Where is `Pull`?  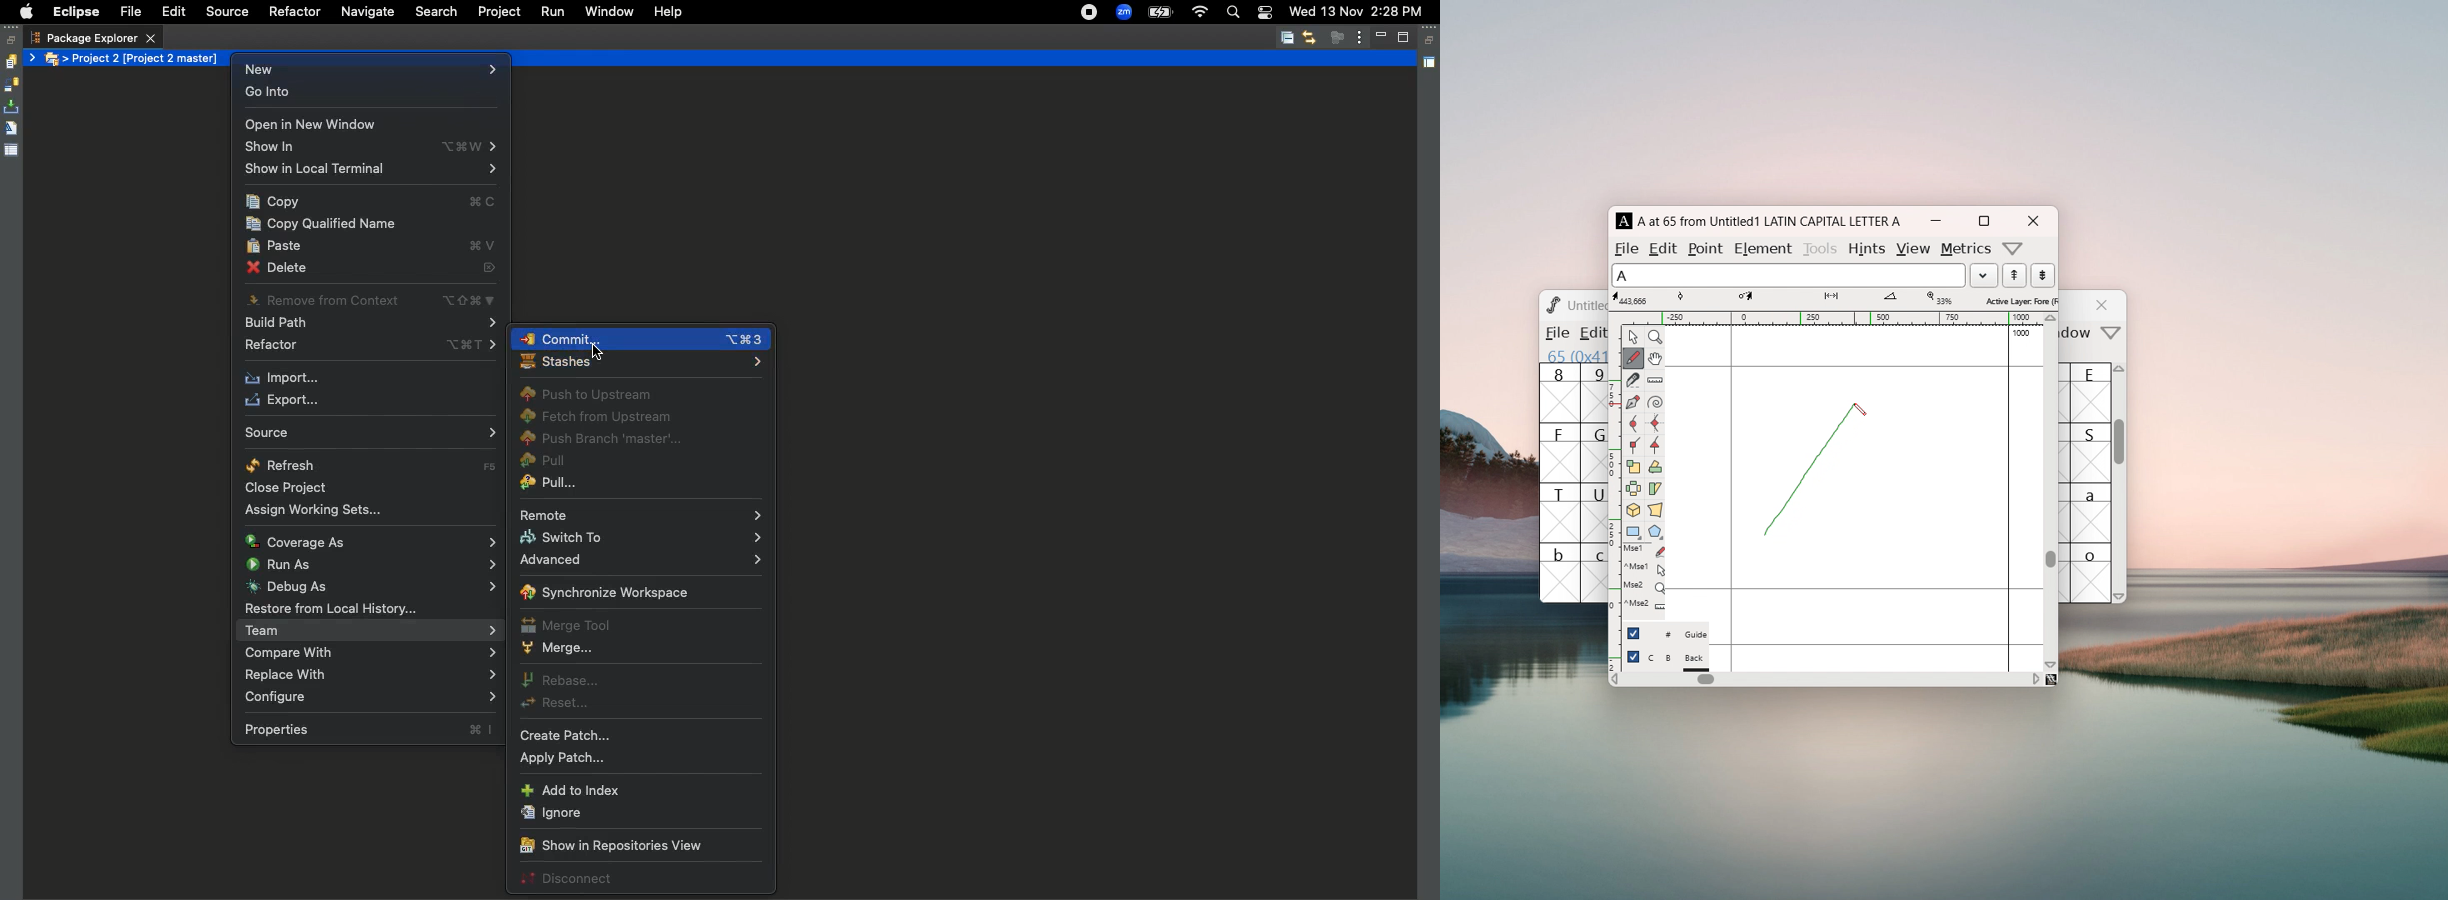
Pull is located at coordinates (544, 463).